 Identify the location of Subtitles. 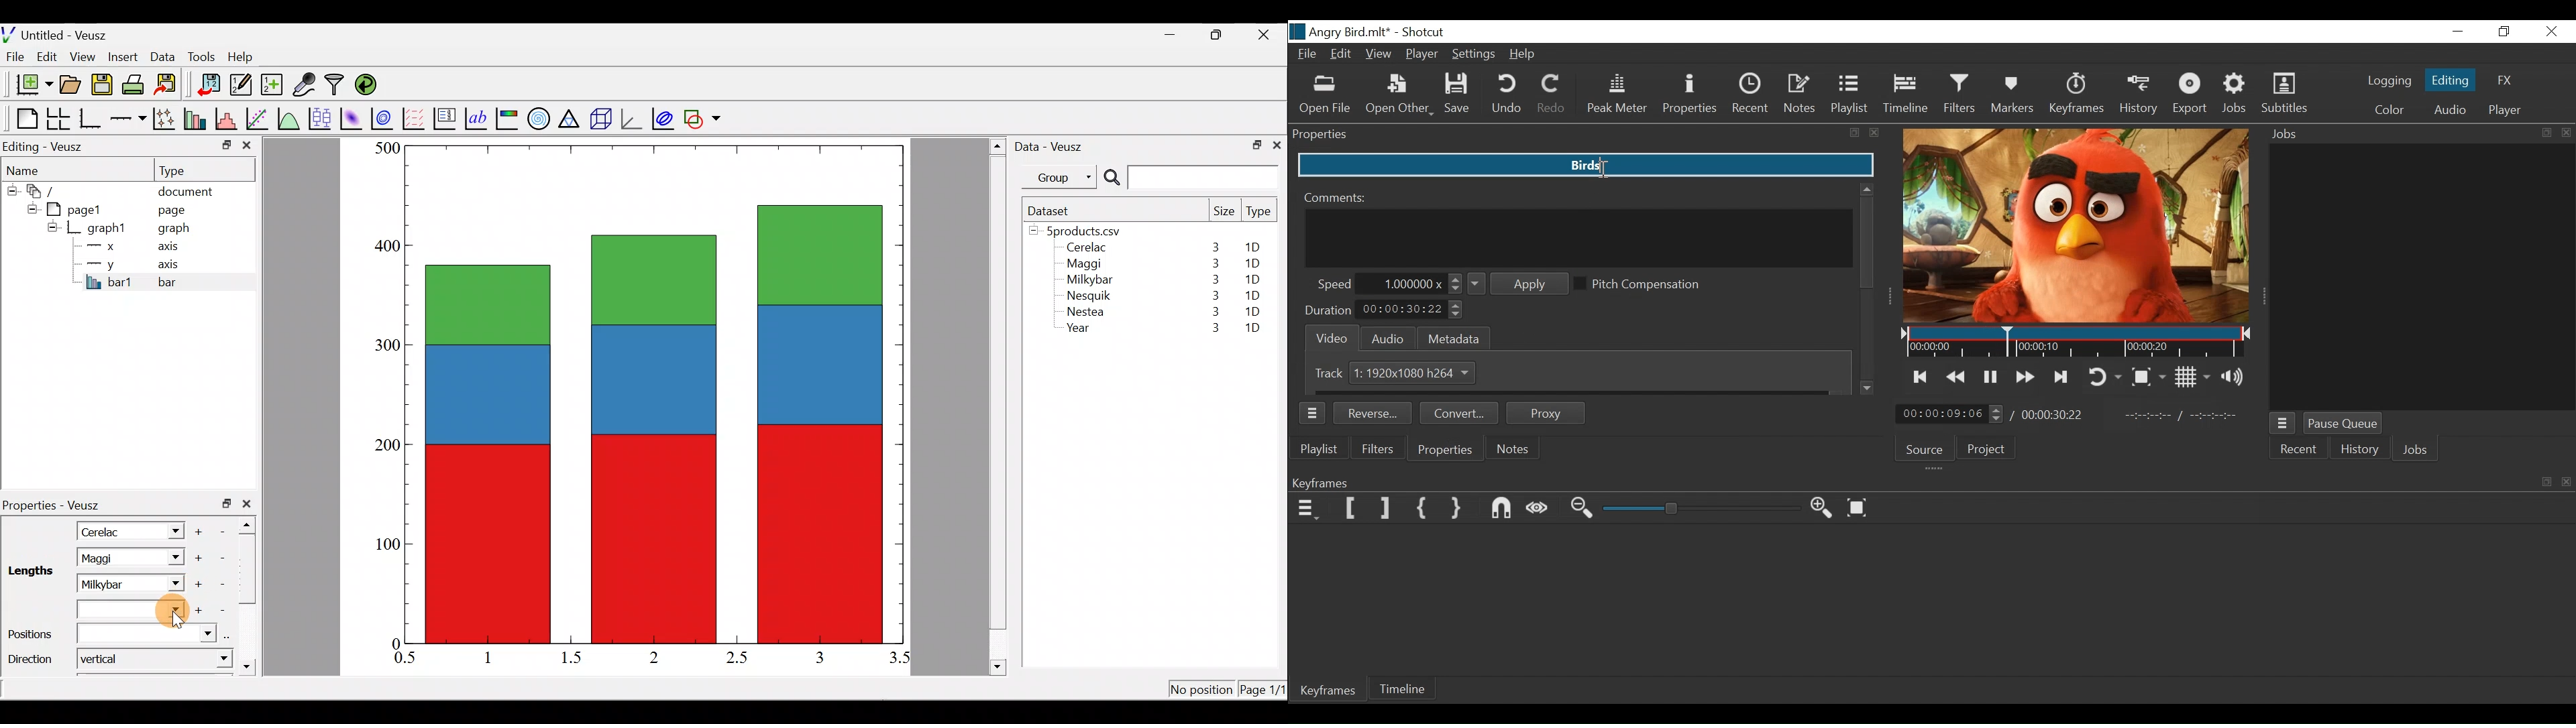
(2284, 94).